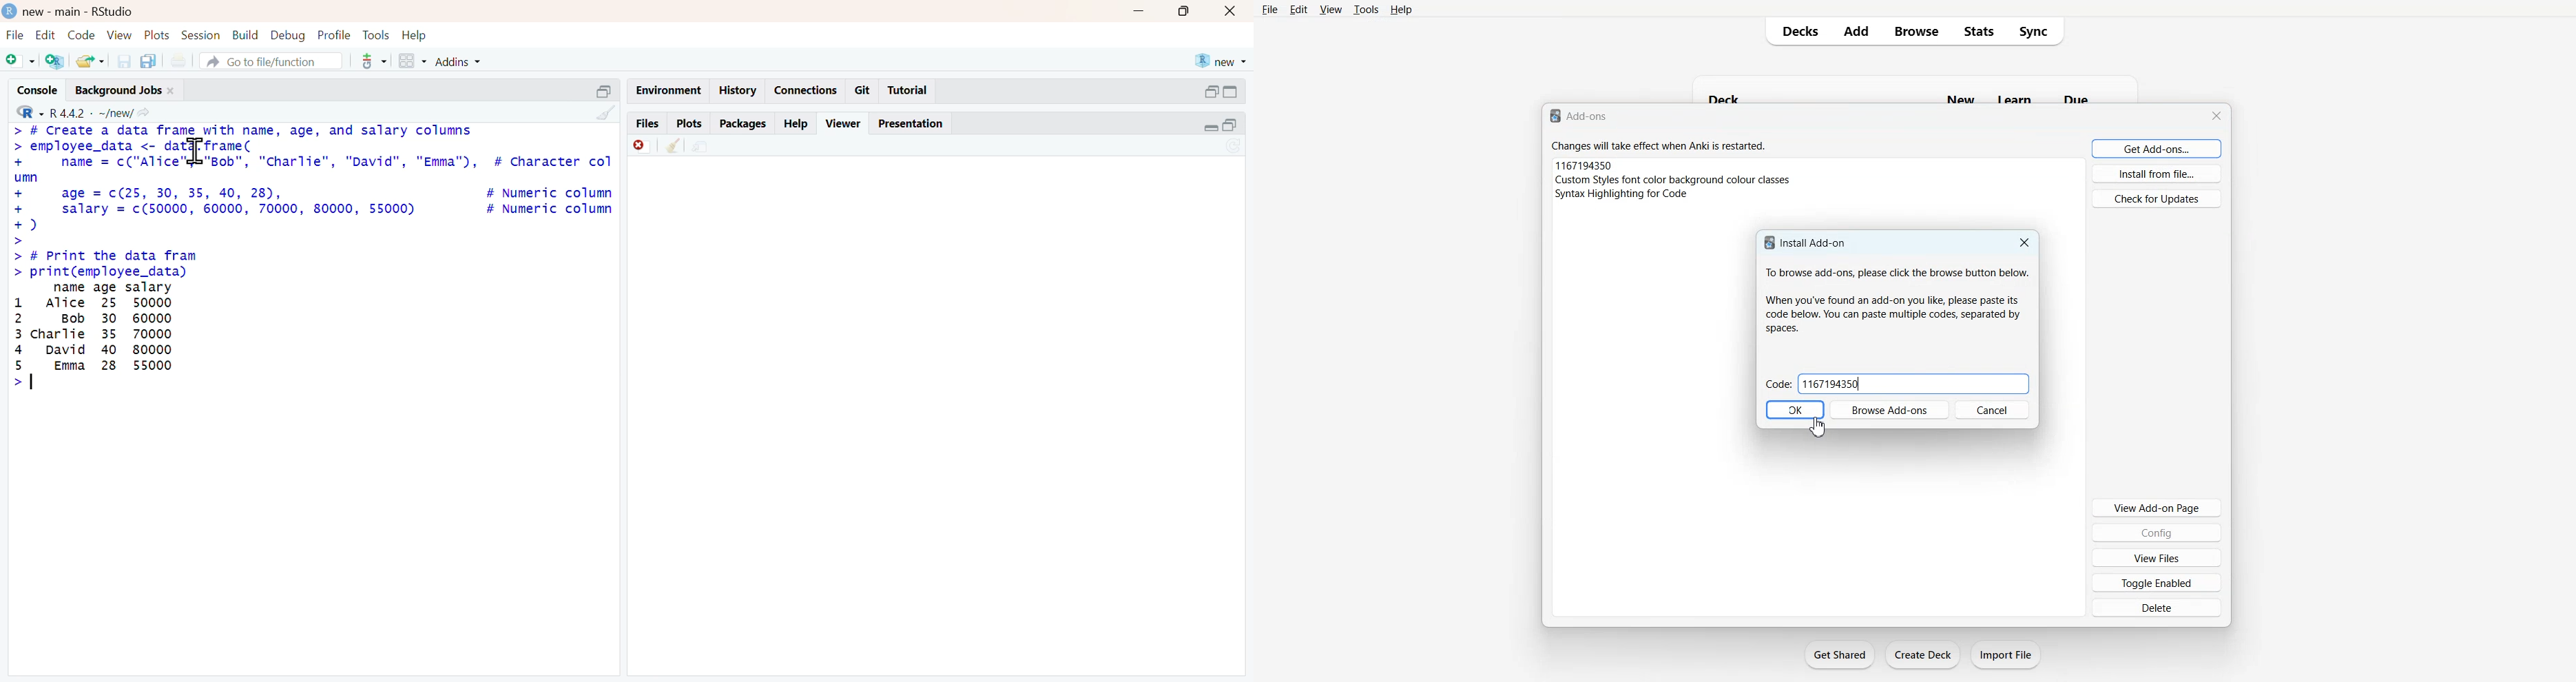 The height and width of the screenshot is (700, 2576). Describe the element at coordinates (1365, 10) in the screenshot. I see `Tools` at that location.